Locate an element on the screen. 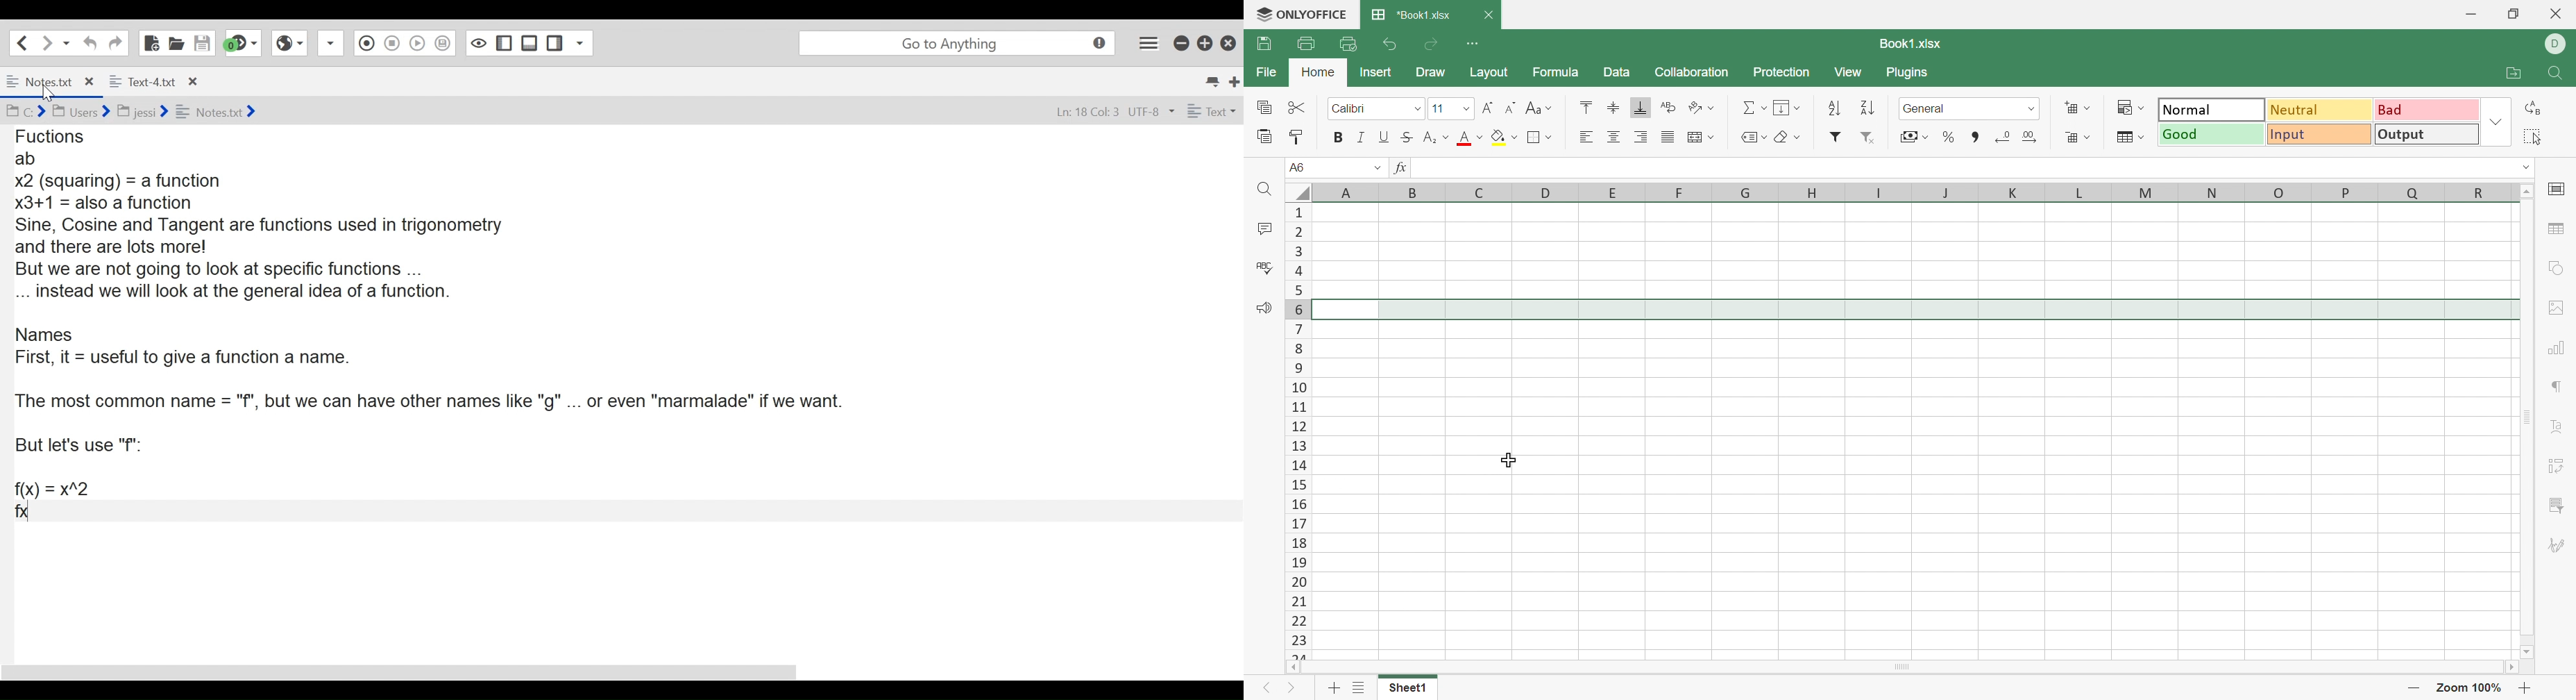  Play Last Macro is located at coordinates (418, 45).